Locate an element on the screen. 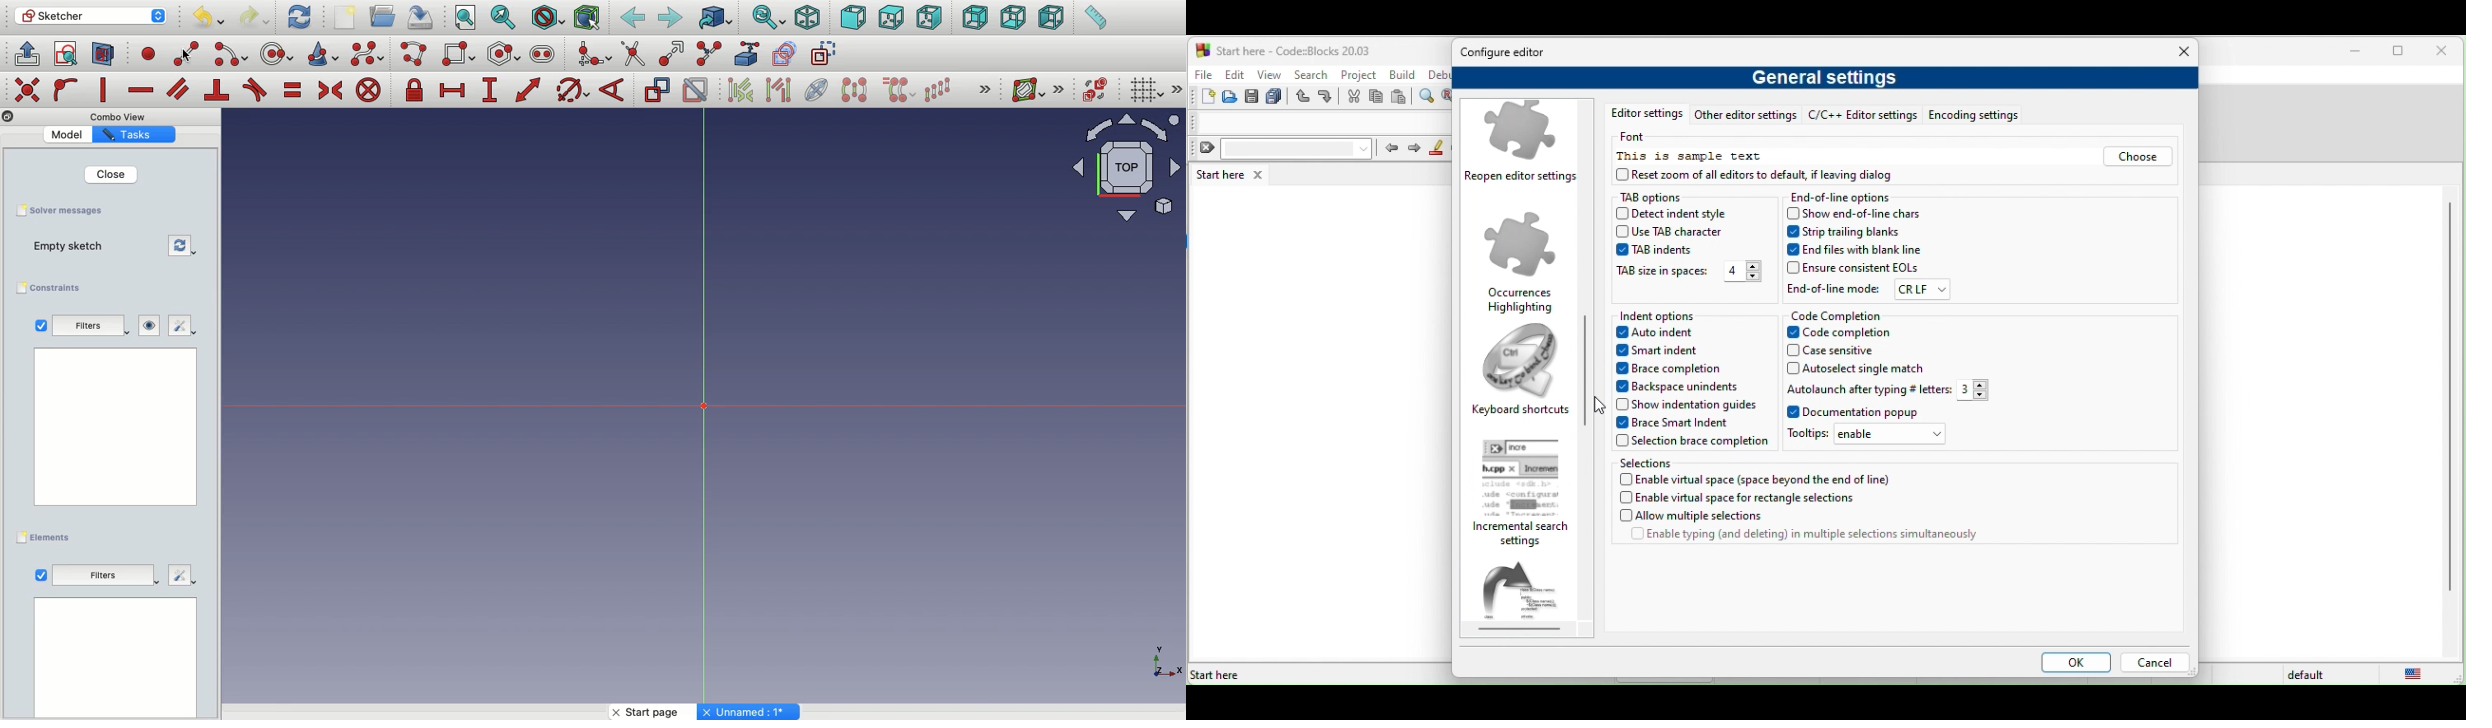 The image size is (2492, 728). abbreviations is located at coordinates (1528, 597).